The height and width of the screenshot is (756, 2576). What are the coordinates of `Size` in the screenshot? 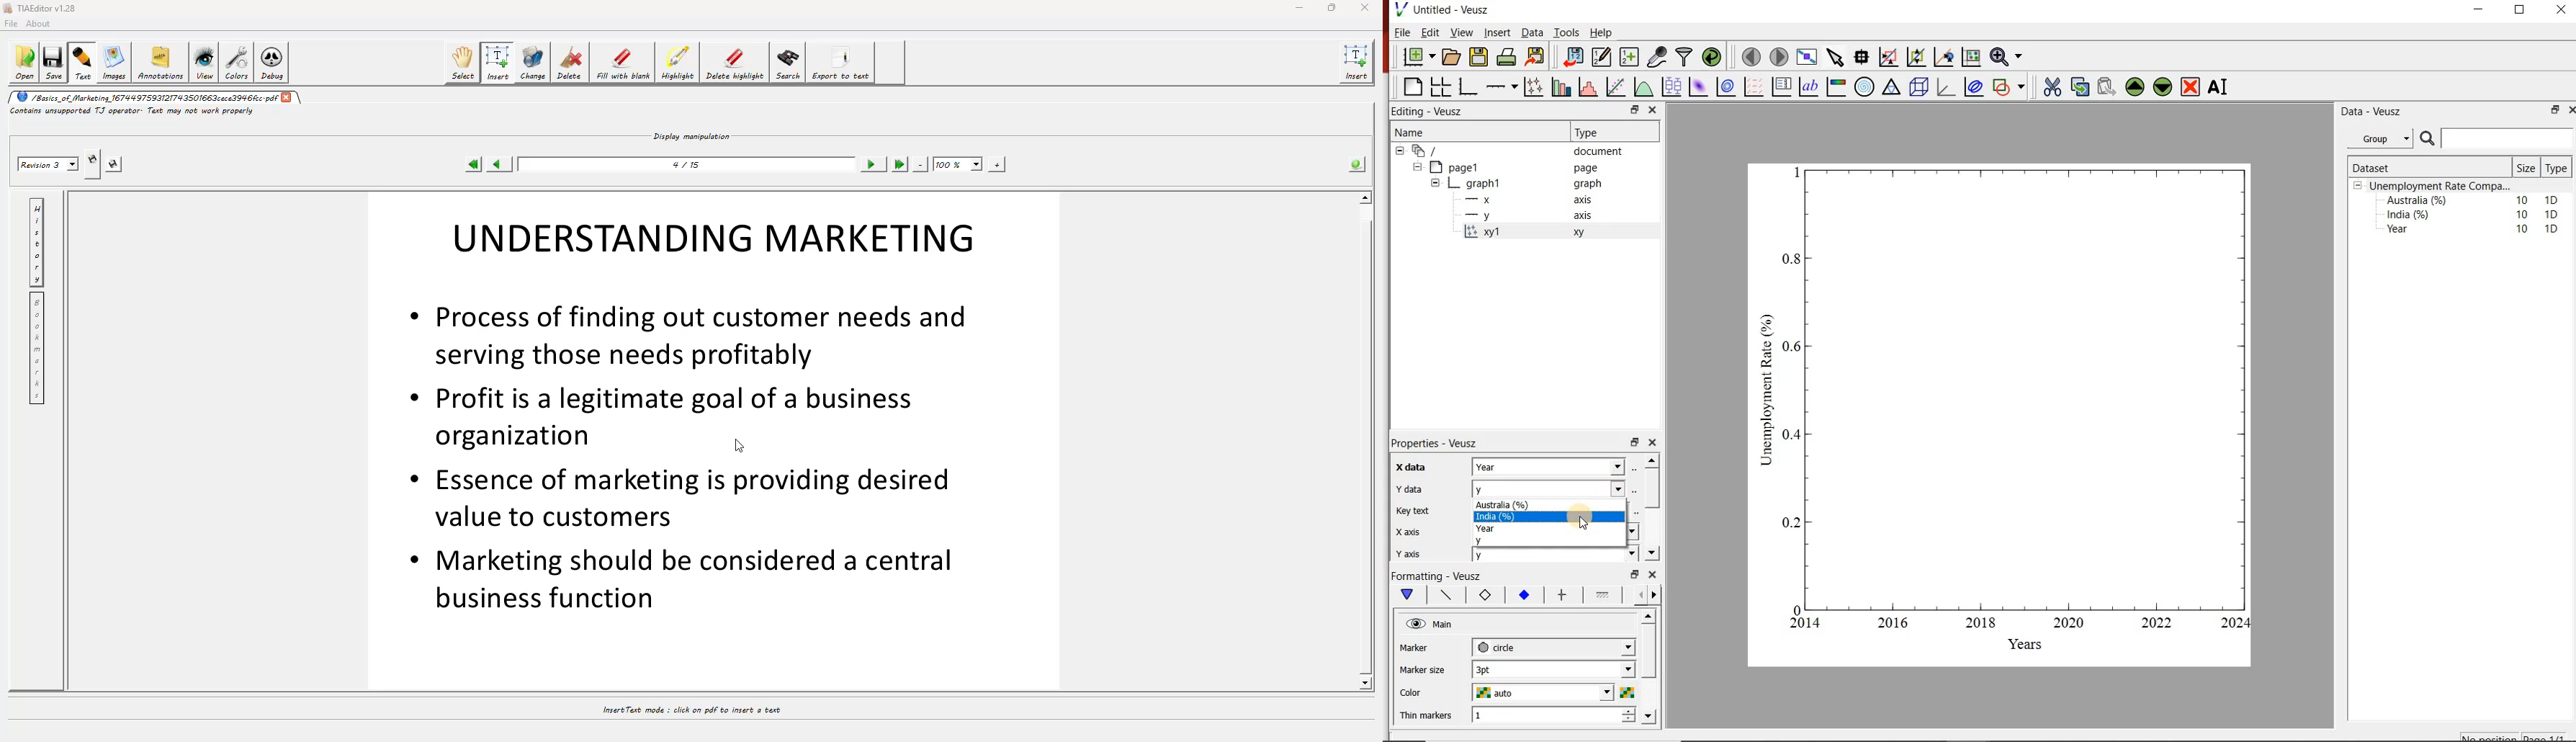 It's located at (2528, 168).